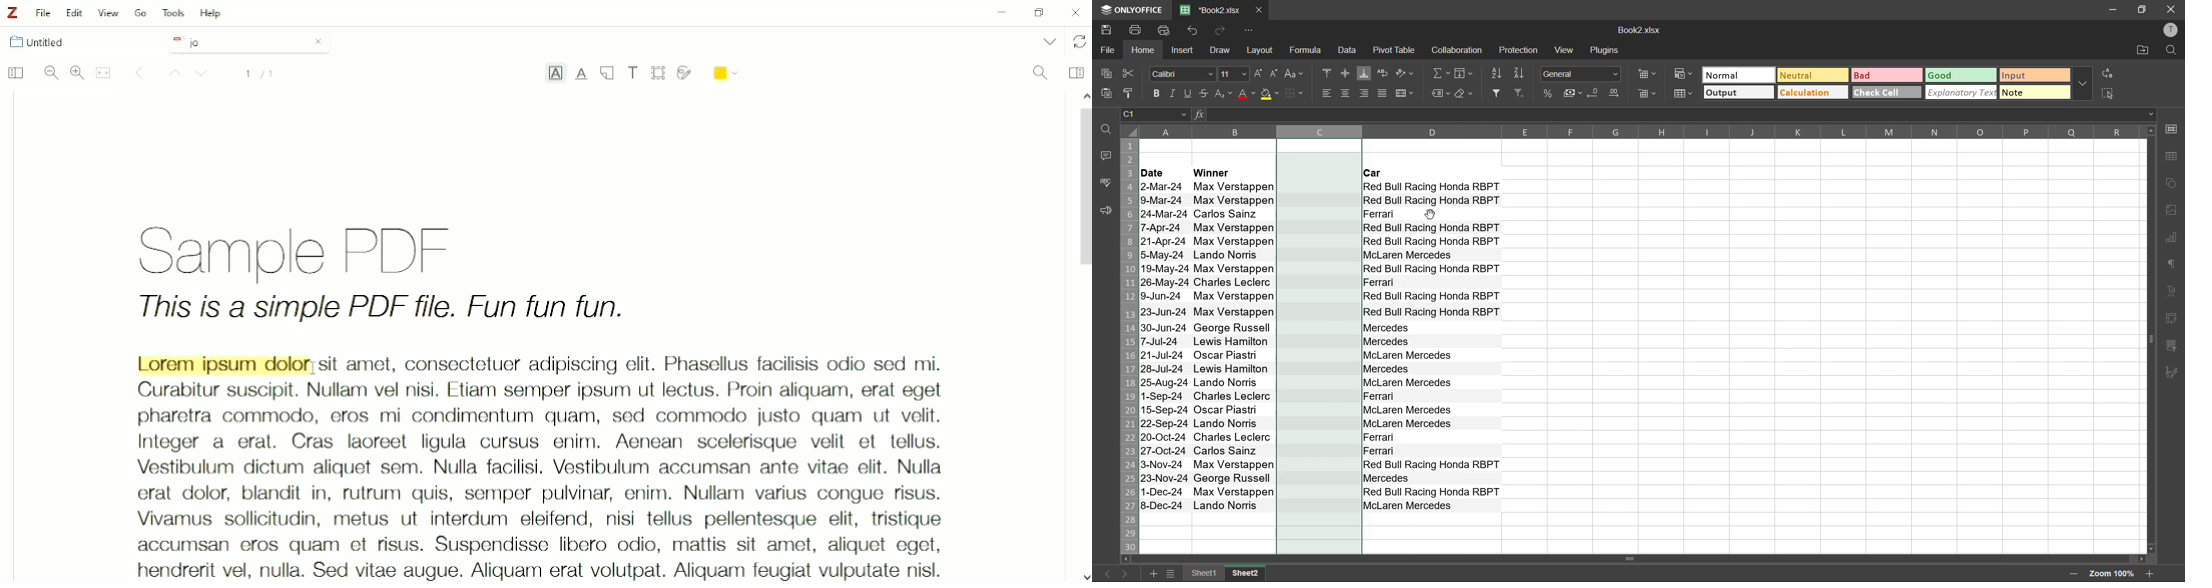 The width and height of the screenshot is (2212, 588). Describe the element at coordinates (1135, 30) in the screenshot. I see `print` at that location.